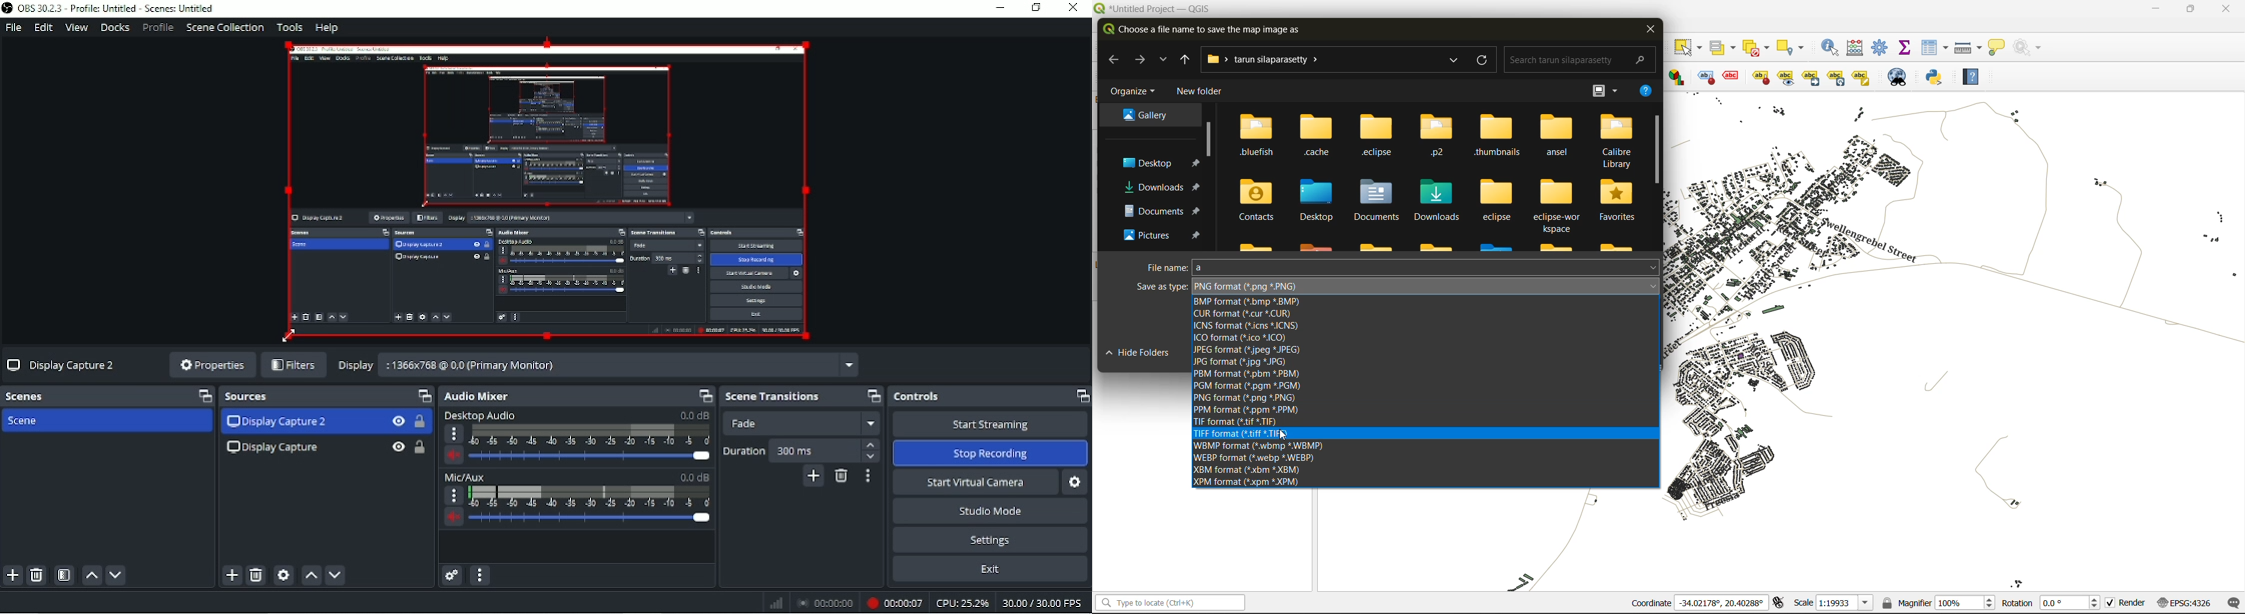  What do you see at coordinates (276, 422) in the screenshot?
I see `Display Capture 2` at bounding box center [276, 422].